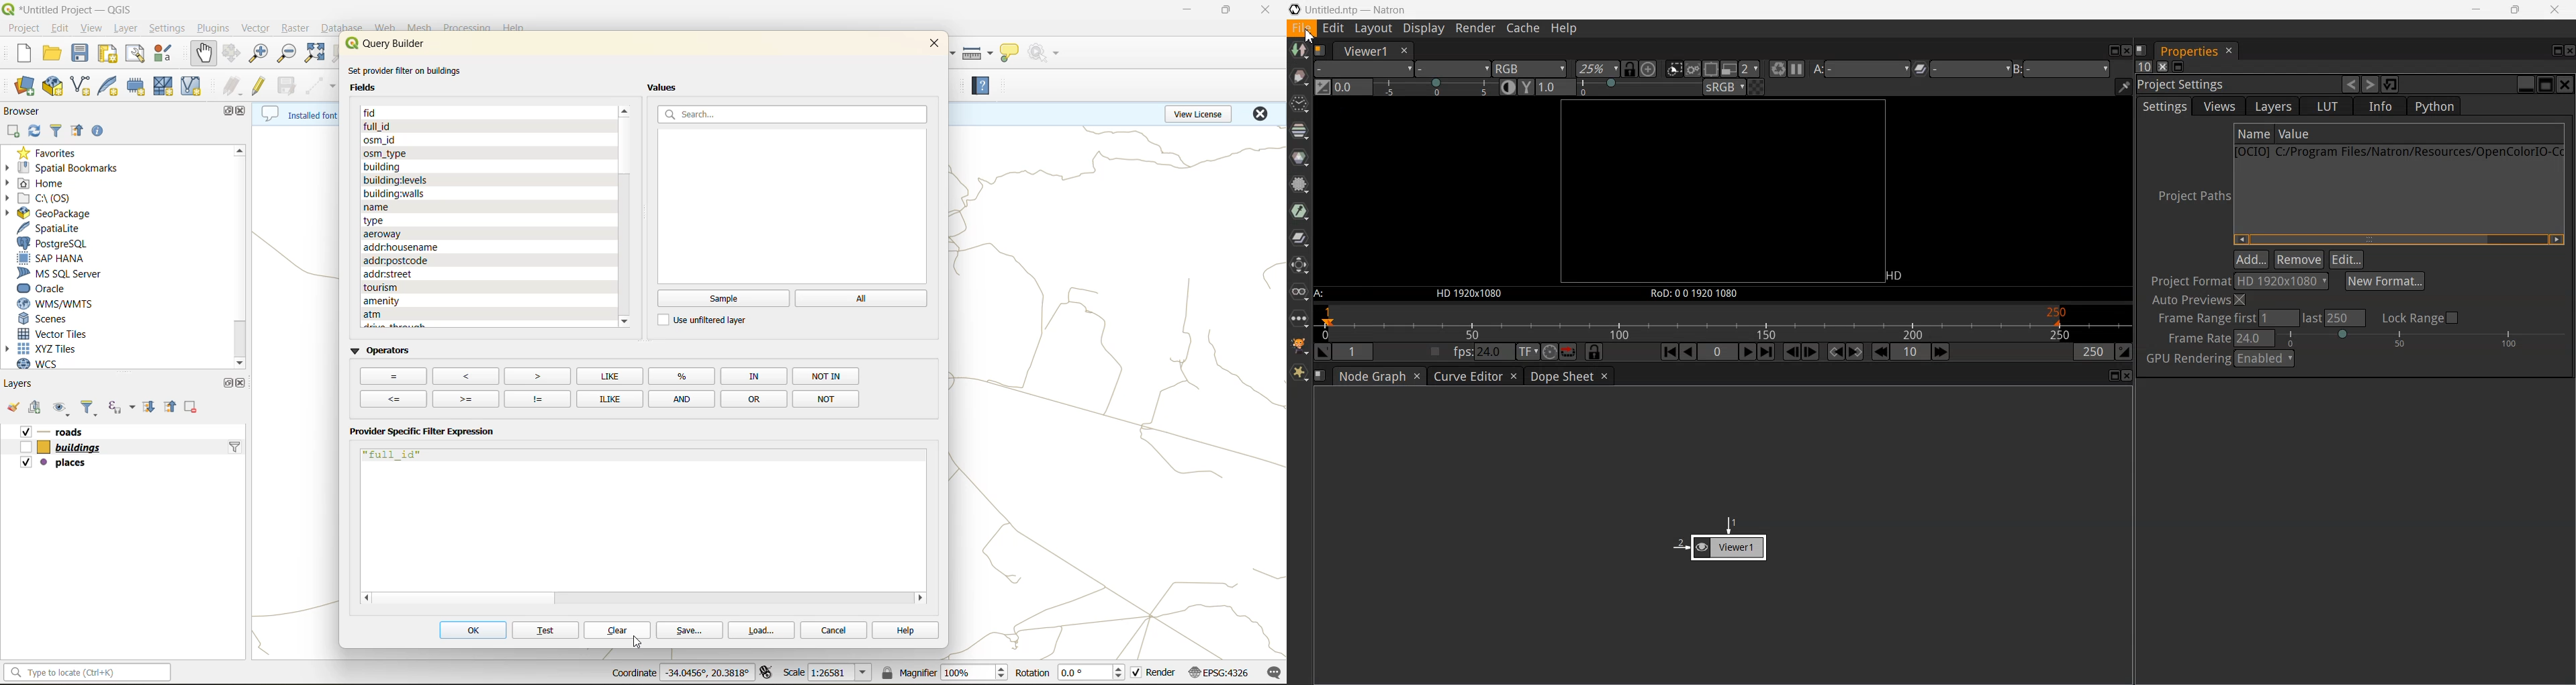 This screenshot has width=2576, height=700. I want to click on use unfiltered layer, so click(708, 320).